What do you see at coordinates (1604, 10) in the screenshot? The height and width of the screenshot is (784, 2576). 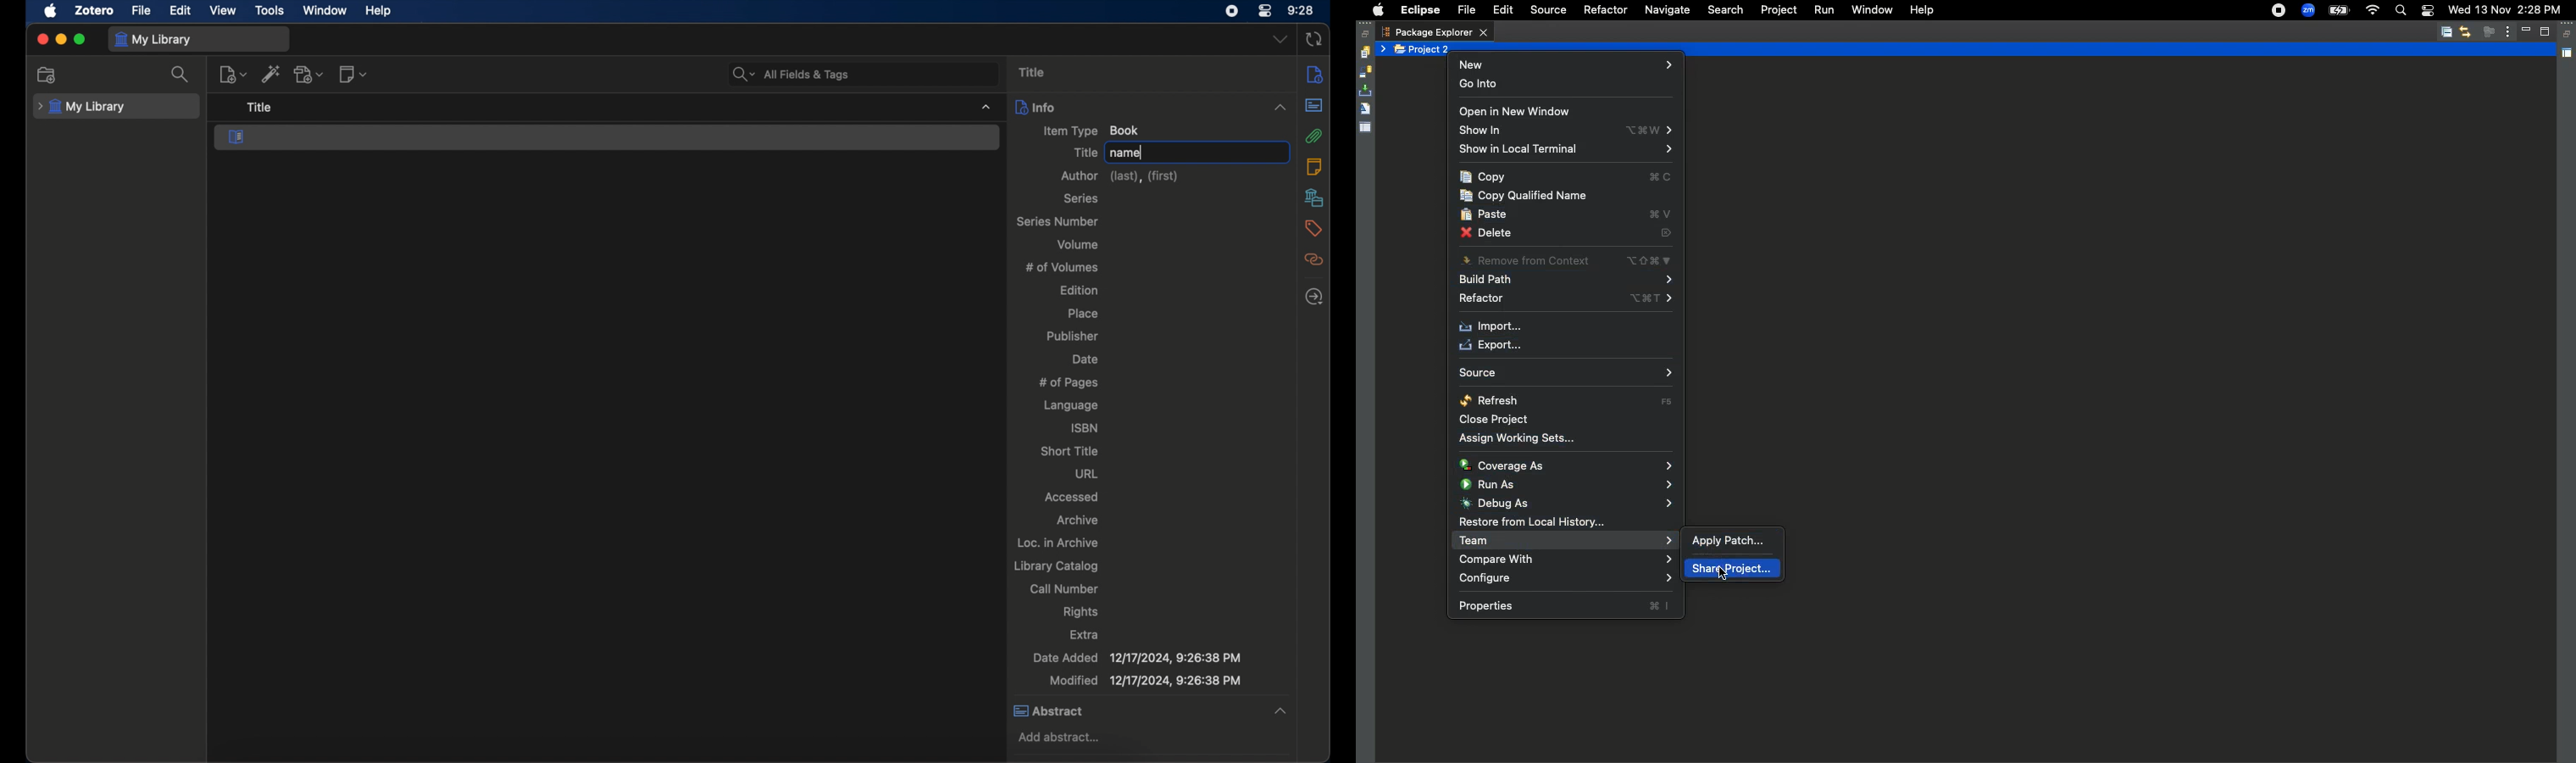 I see `Refactor` at bounding box center [1604, 10].